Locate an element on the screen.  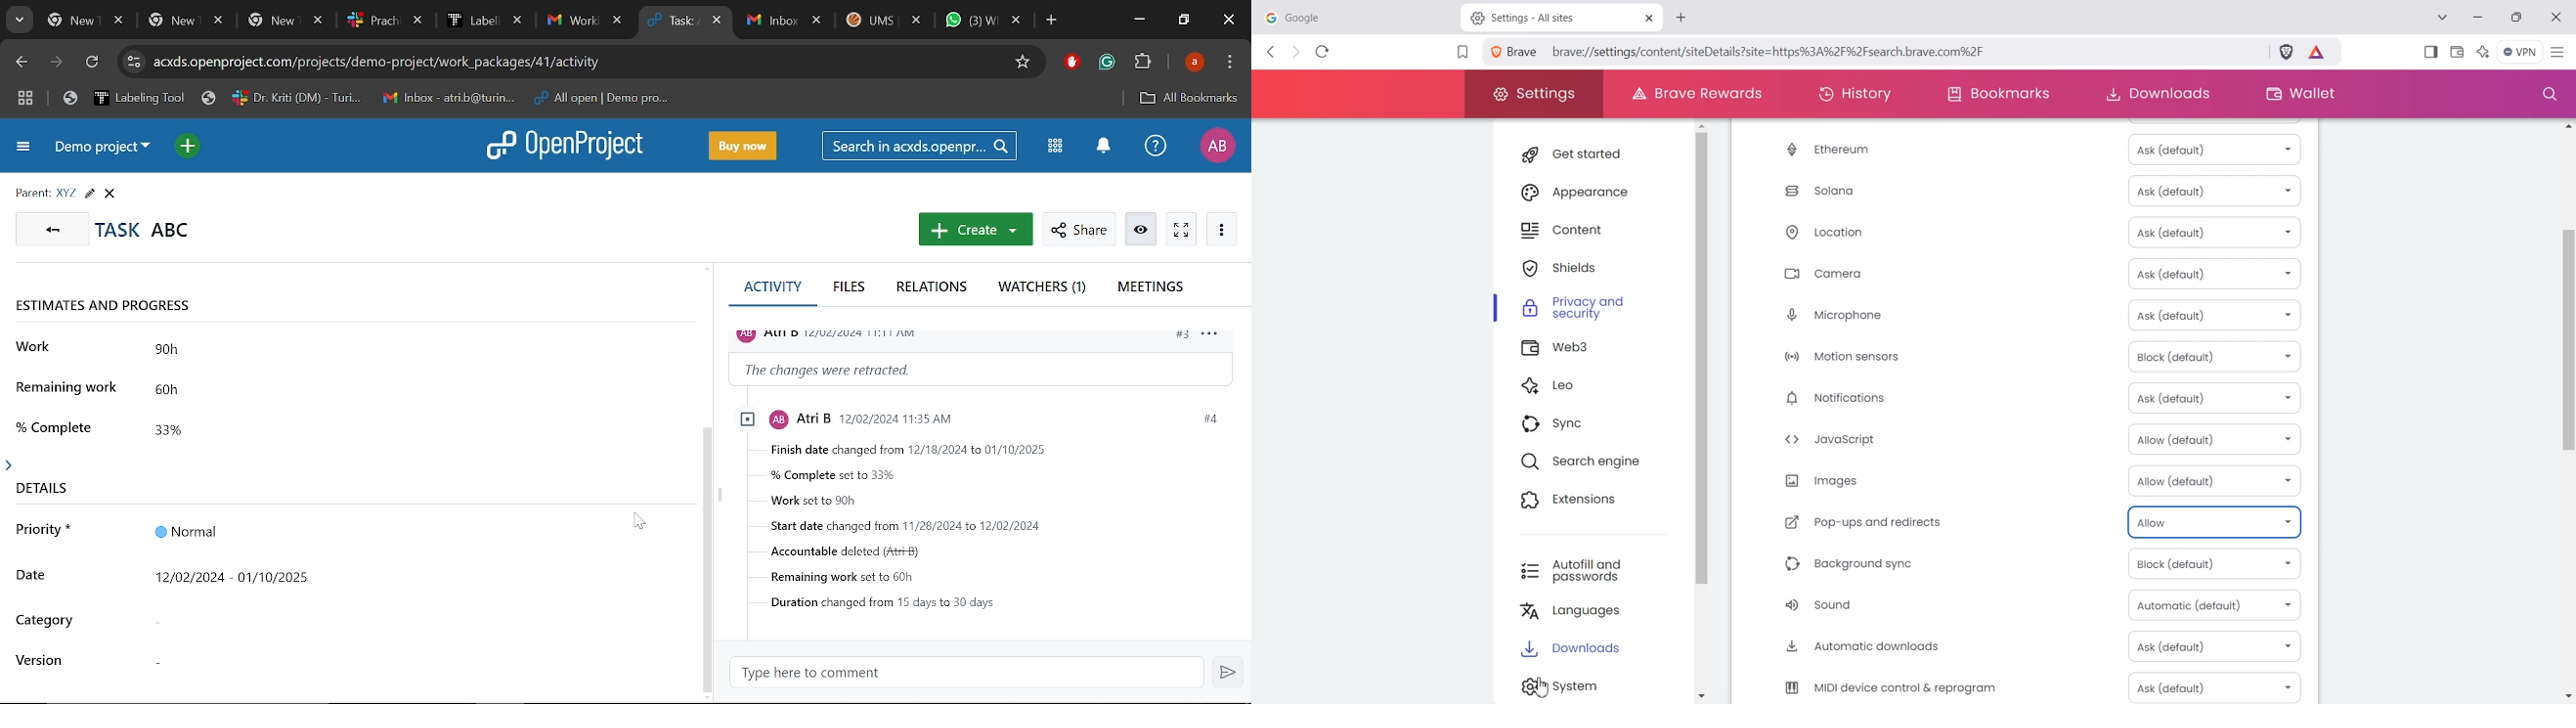
Buy now is located at coordinates (745, 147).